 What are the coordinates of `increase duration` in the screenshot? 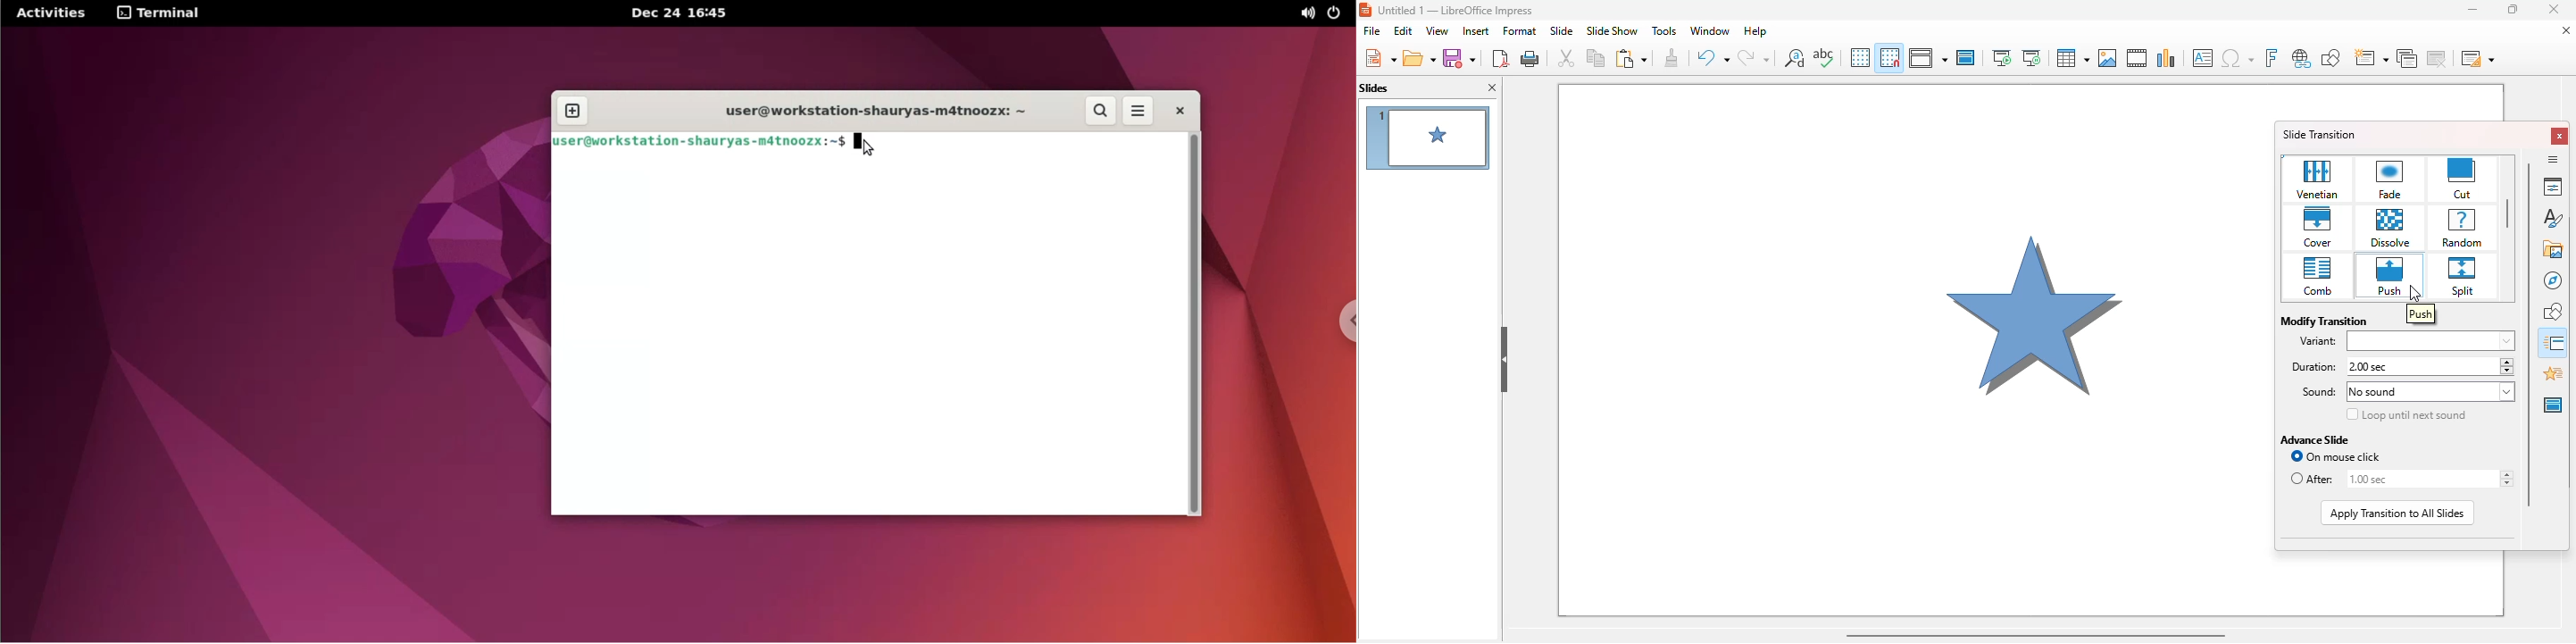 It's located at (2505, 361).